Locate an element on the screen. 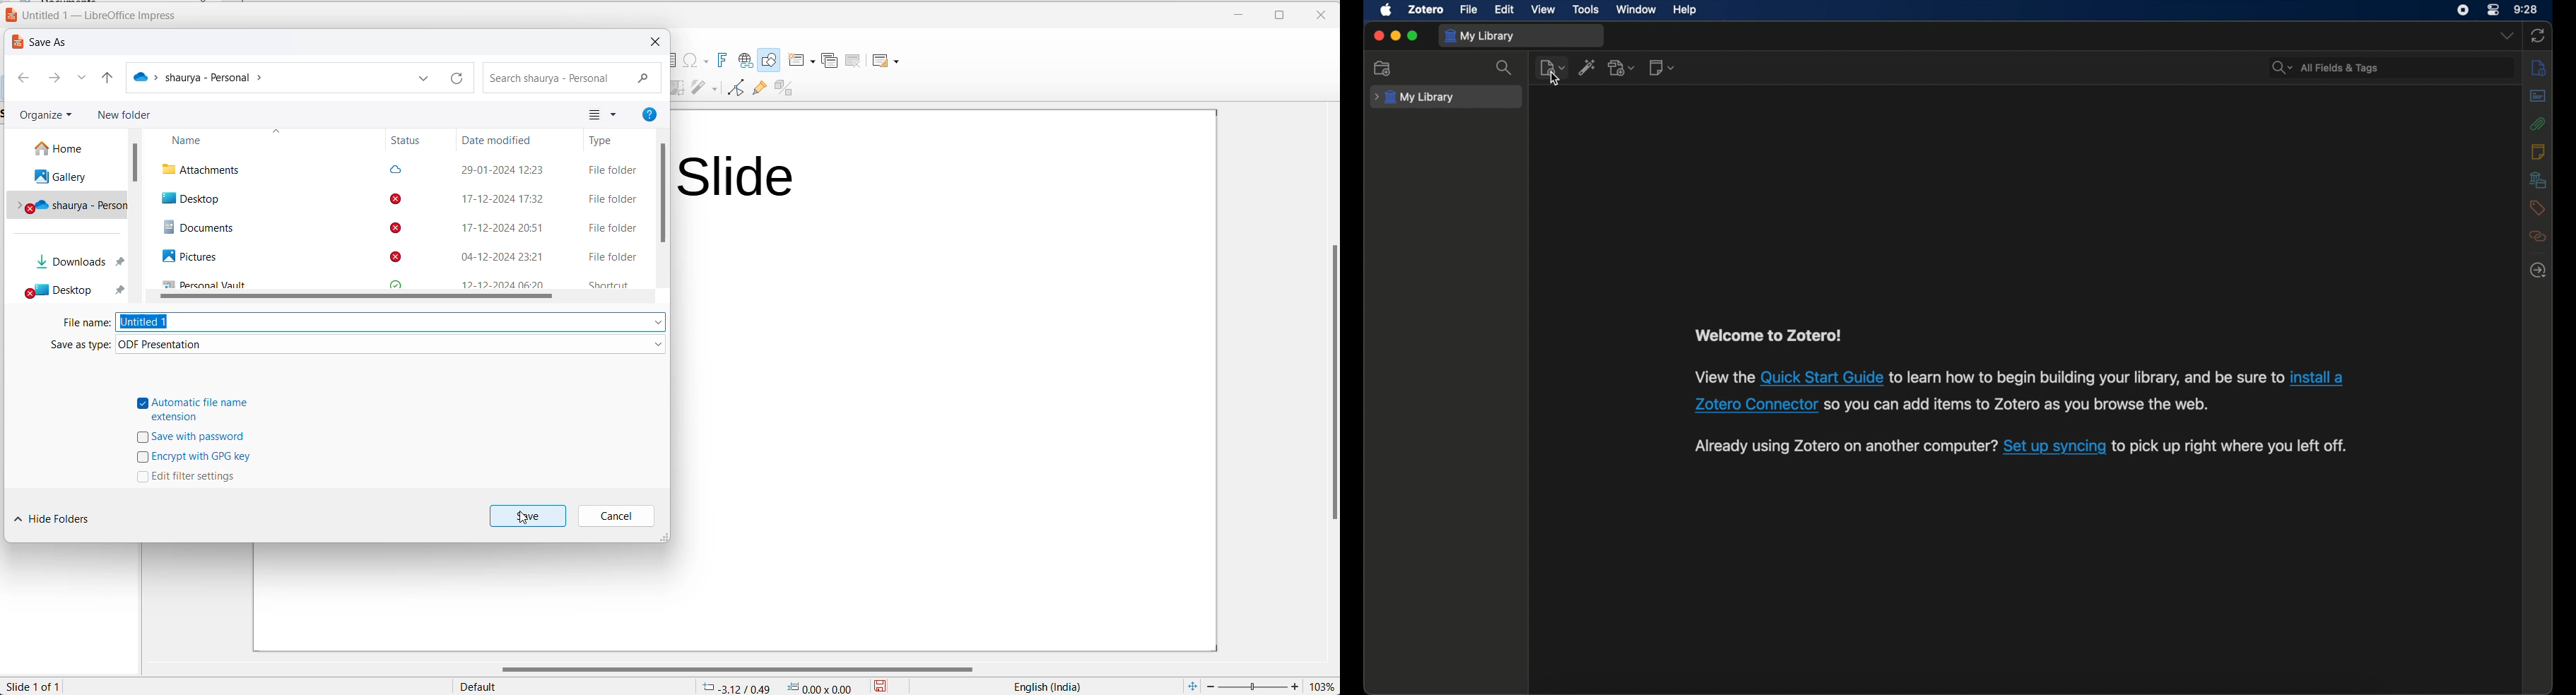 The image size is (2576, 700). add attachment is located at coordinates (1621, 68).